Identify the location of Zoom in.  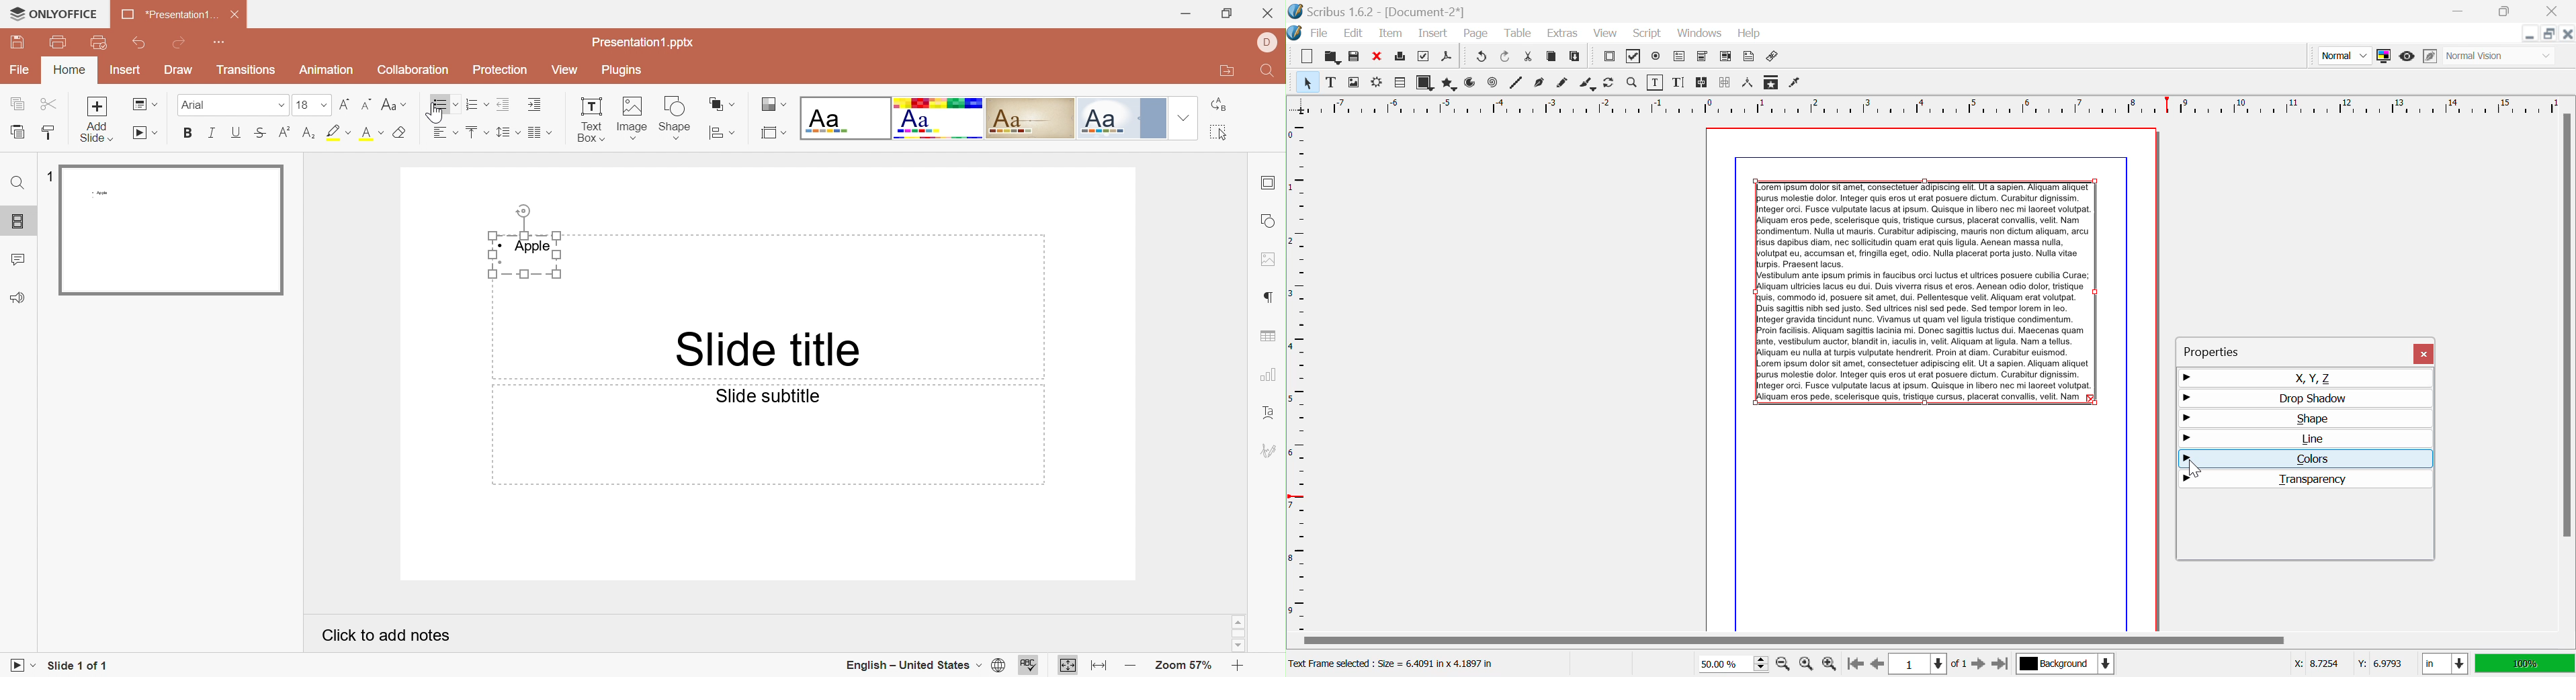
(1238, 666).